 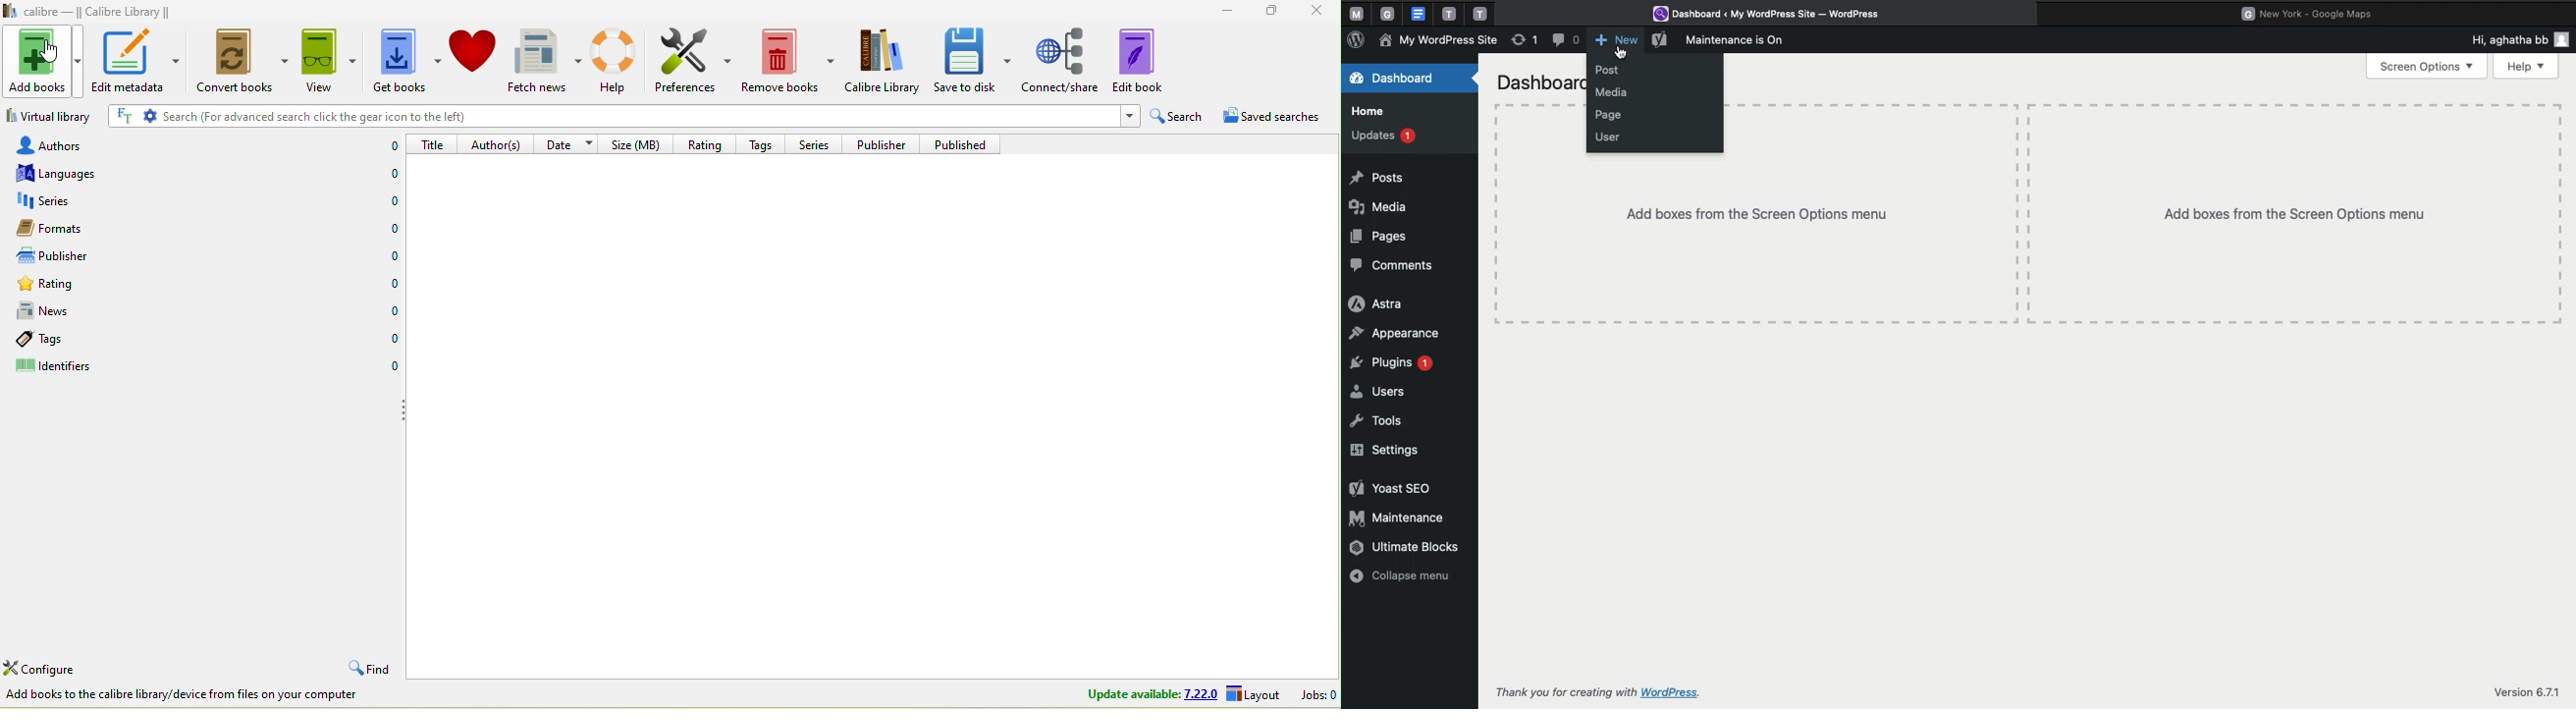 I want to click on Version 6.7.1, so click(x=2526, y=693).